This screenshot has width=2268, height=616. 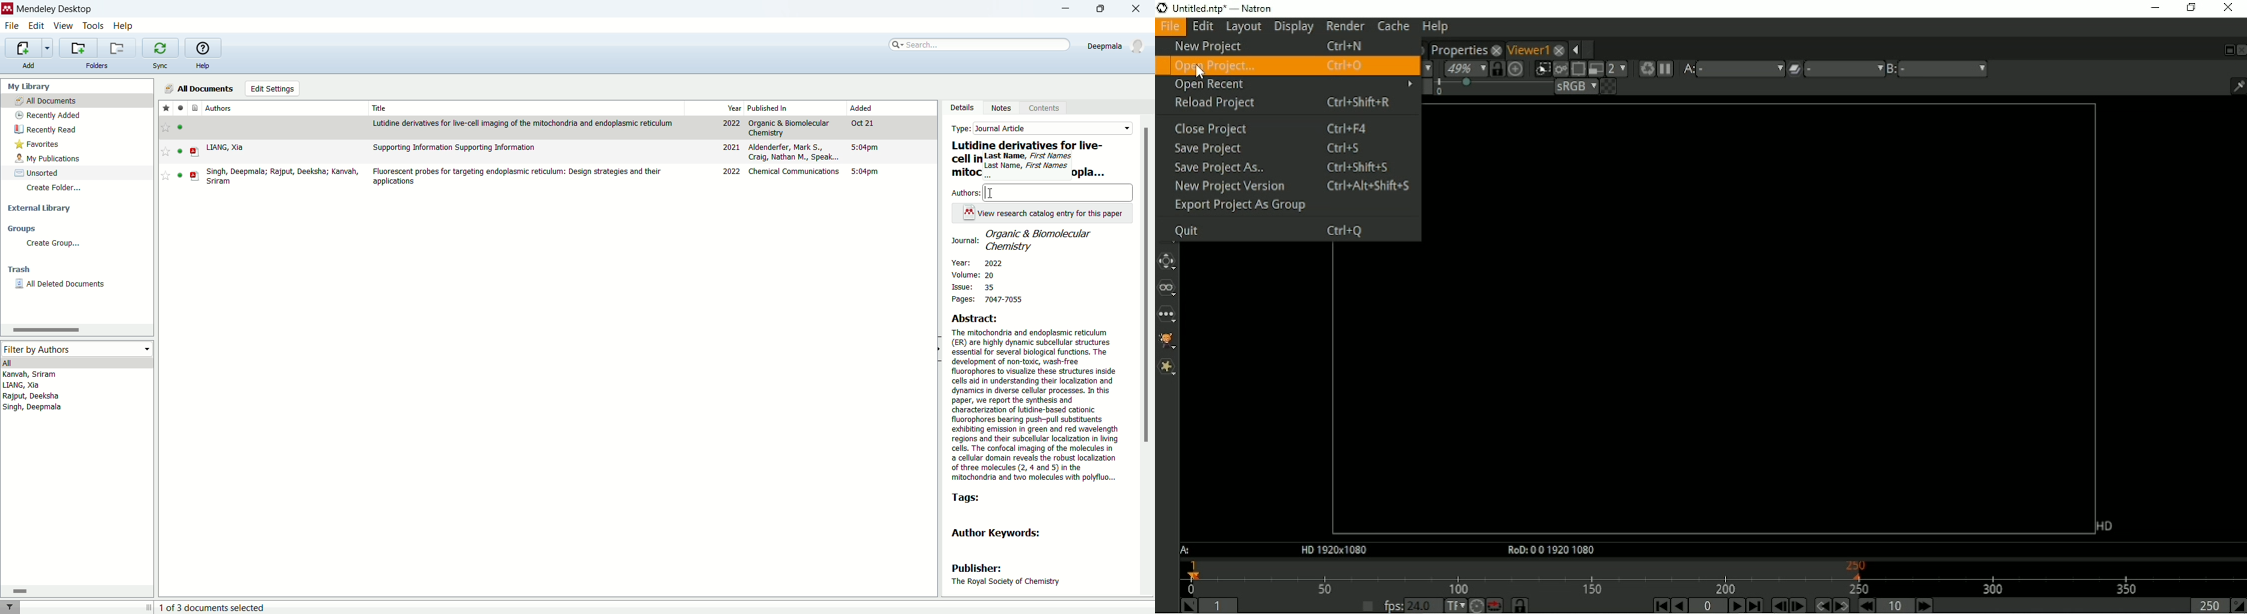 I want to click on 2021, so click(x=730, y=147).